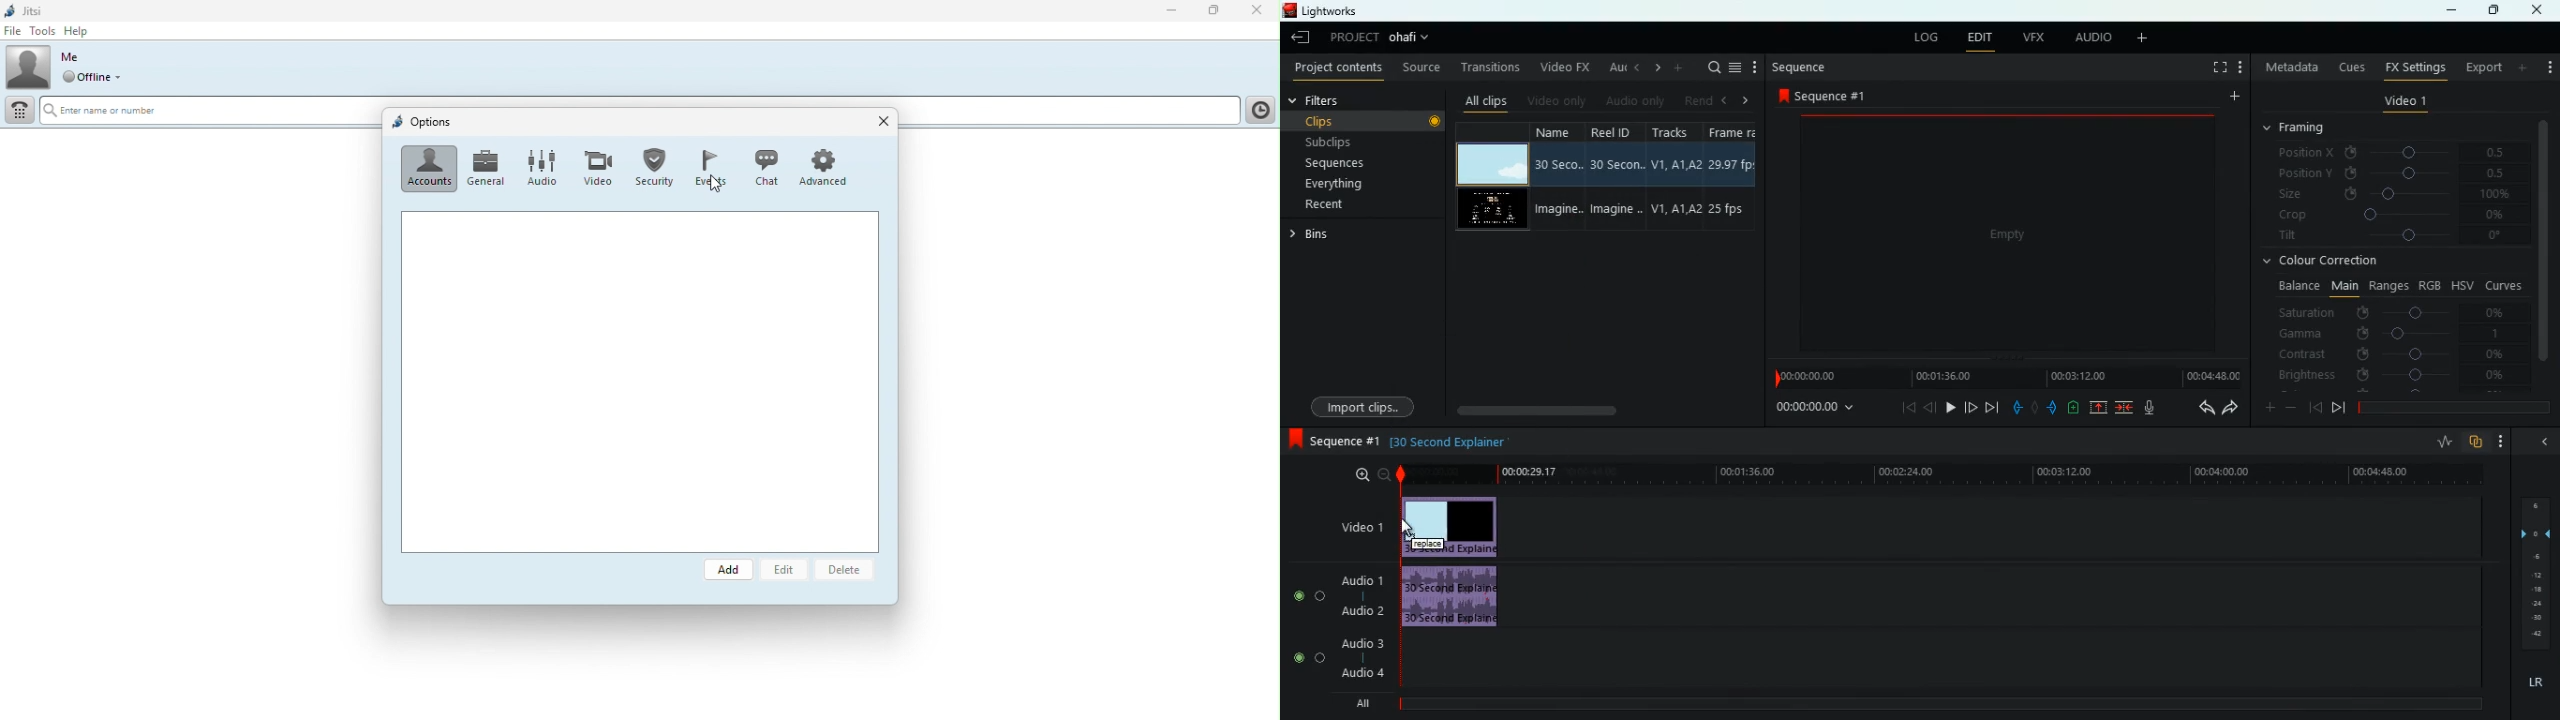  Describe the element at coordinates (1972, 407) in the screenshot. I see `front` at that location.